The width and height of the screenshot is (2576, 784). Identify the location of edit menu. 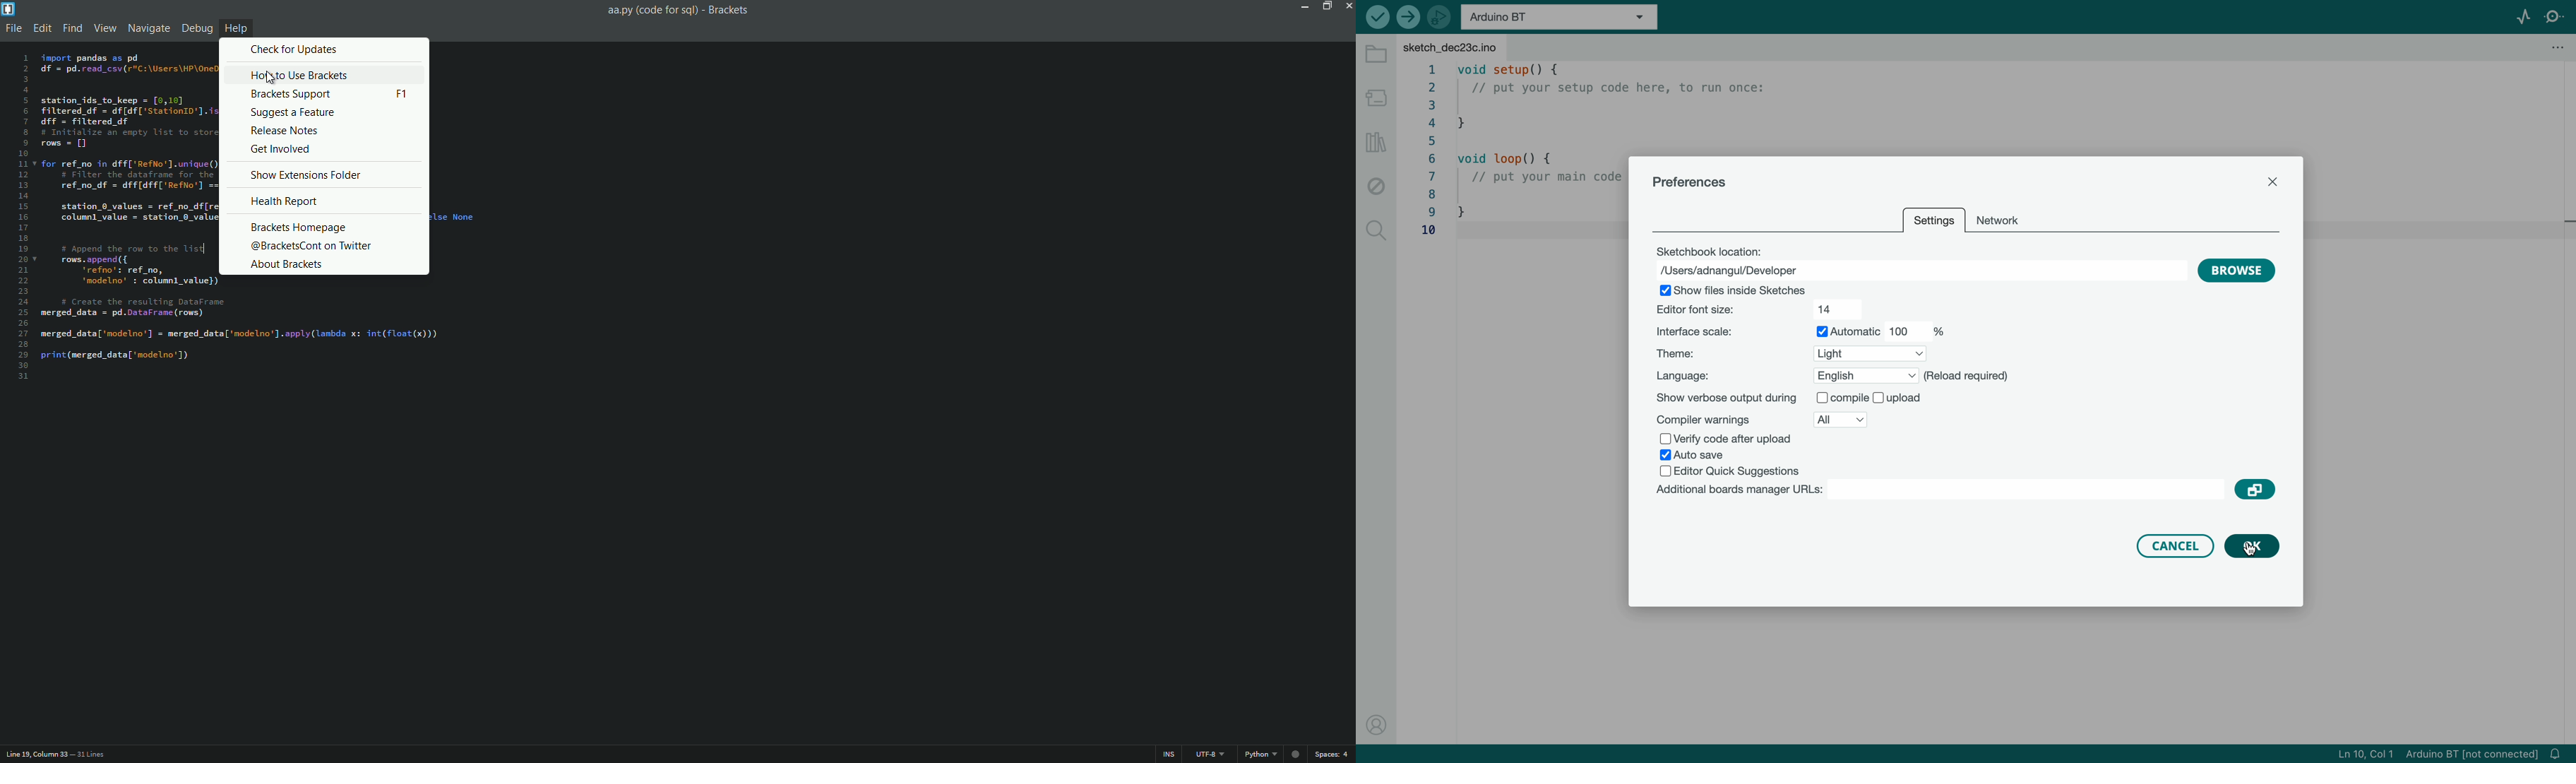
(41, 29).